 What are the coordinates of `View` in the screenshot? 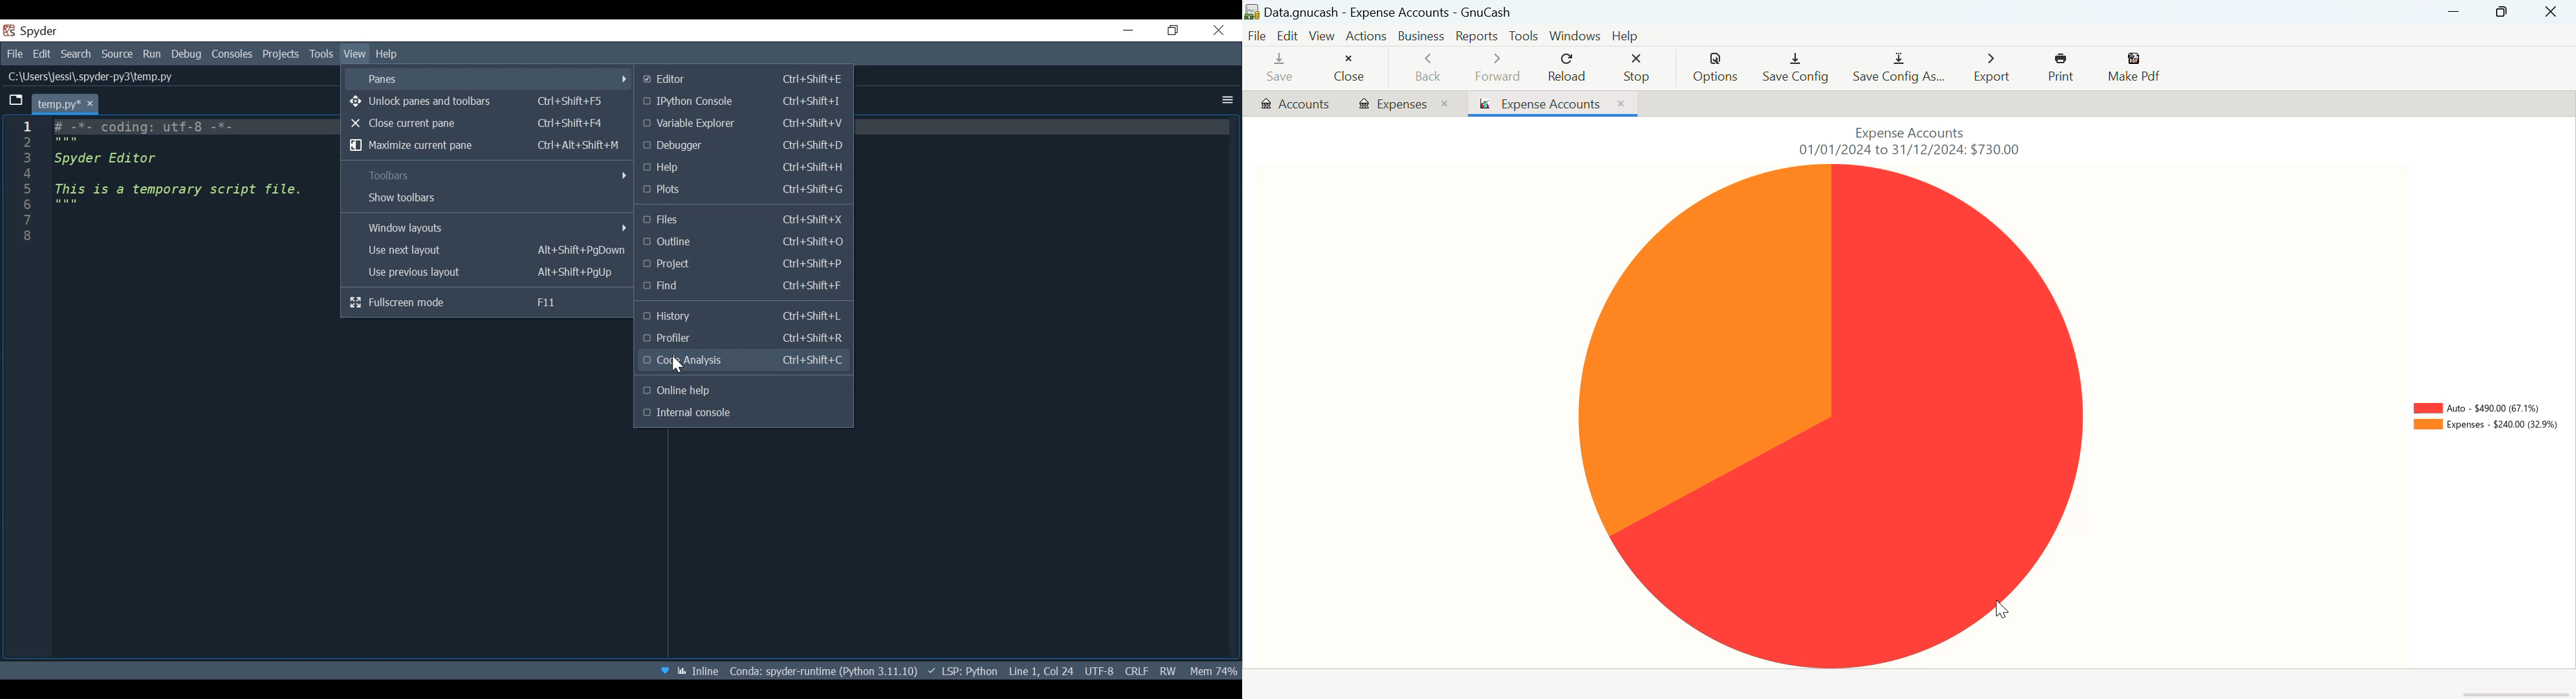 It's located at (1322, 35).